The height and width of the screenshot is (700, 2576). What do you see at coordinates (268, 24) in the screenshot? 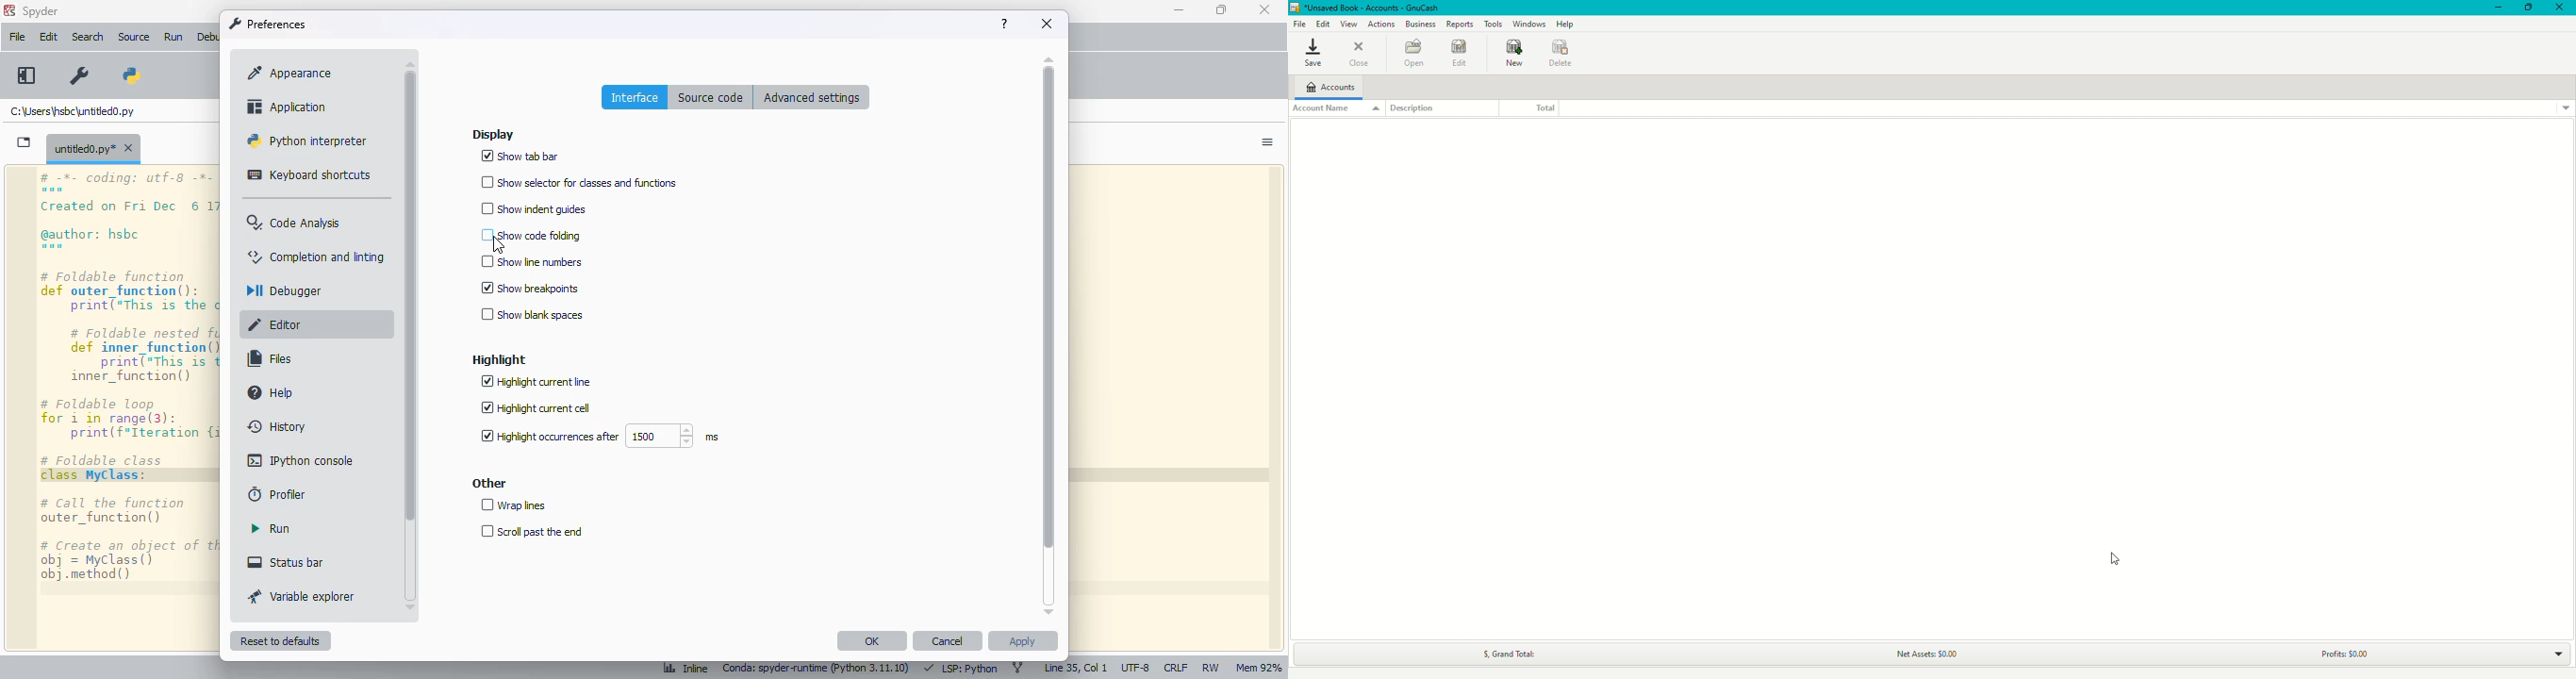
I see `preferences` at bounding box center [268, 24].